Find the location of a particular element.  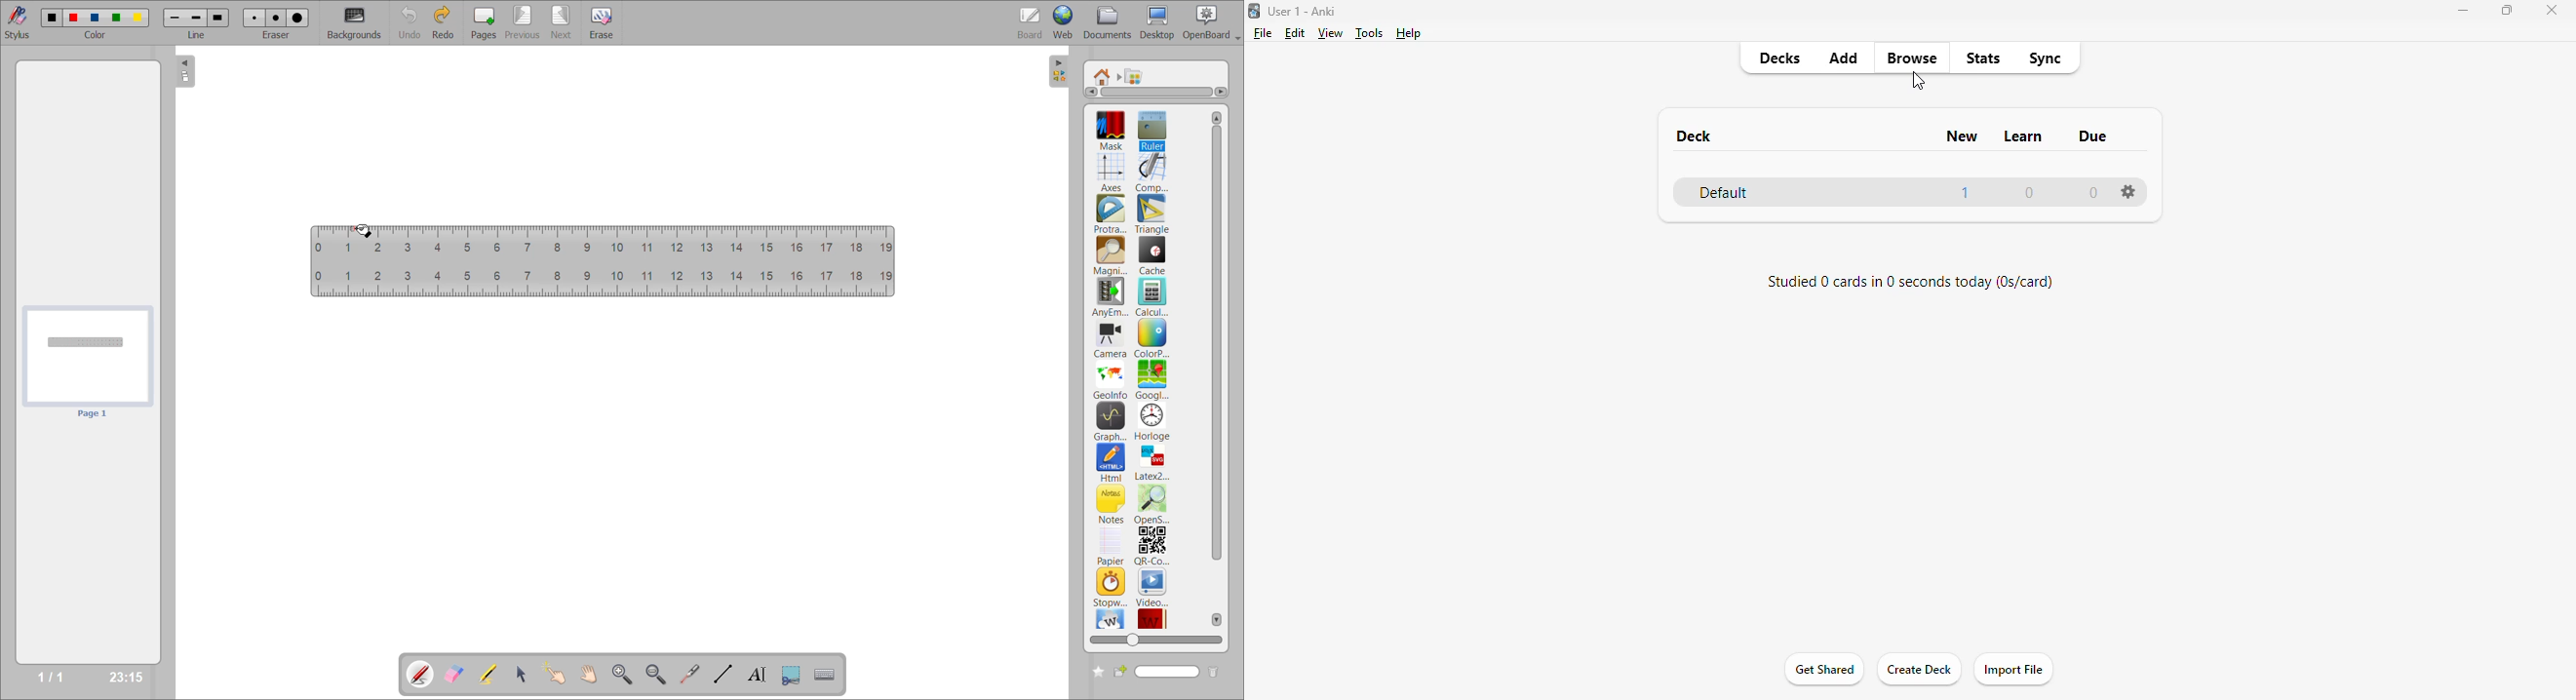

help is located at coordinates (1407, 33).